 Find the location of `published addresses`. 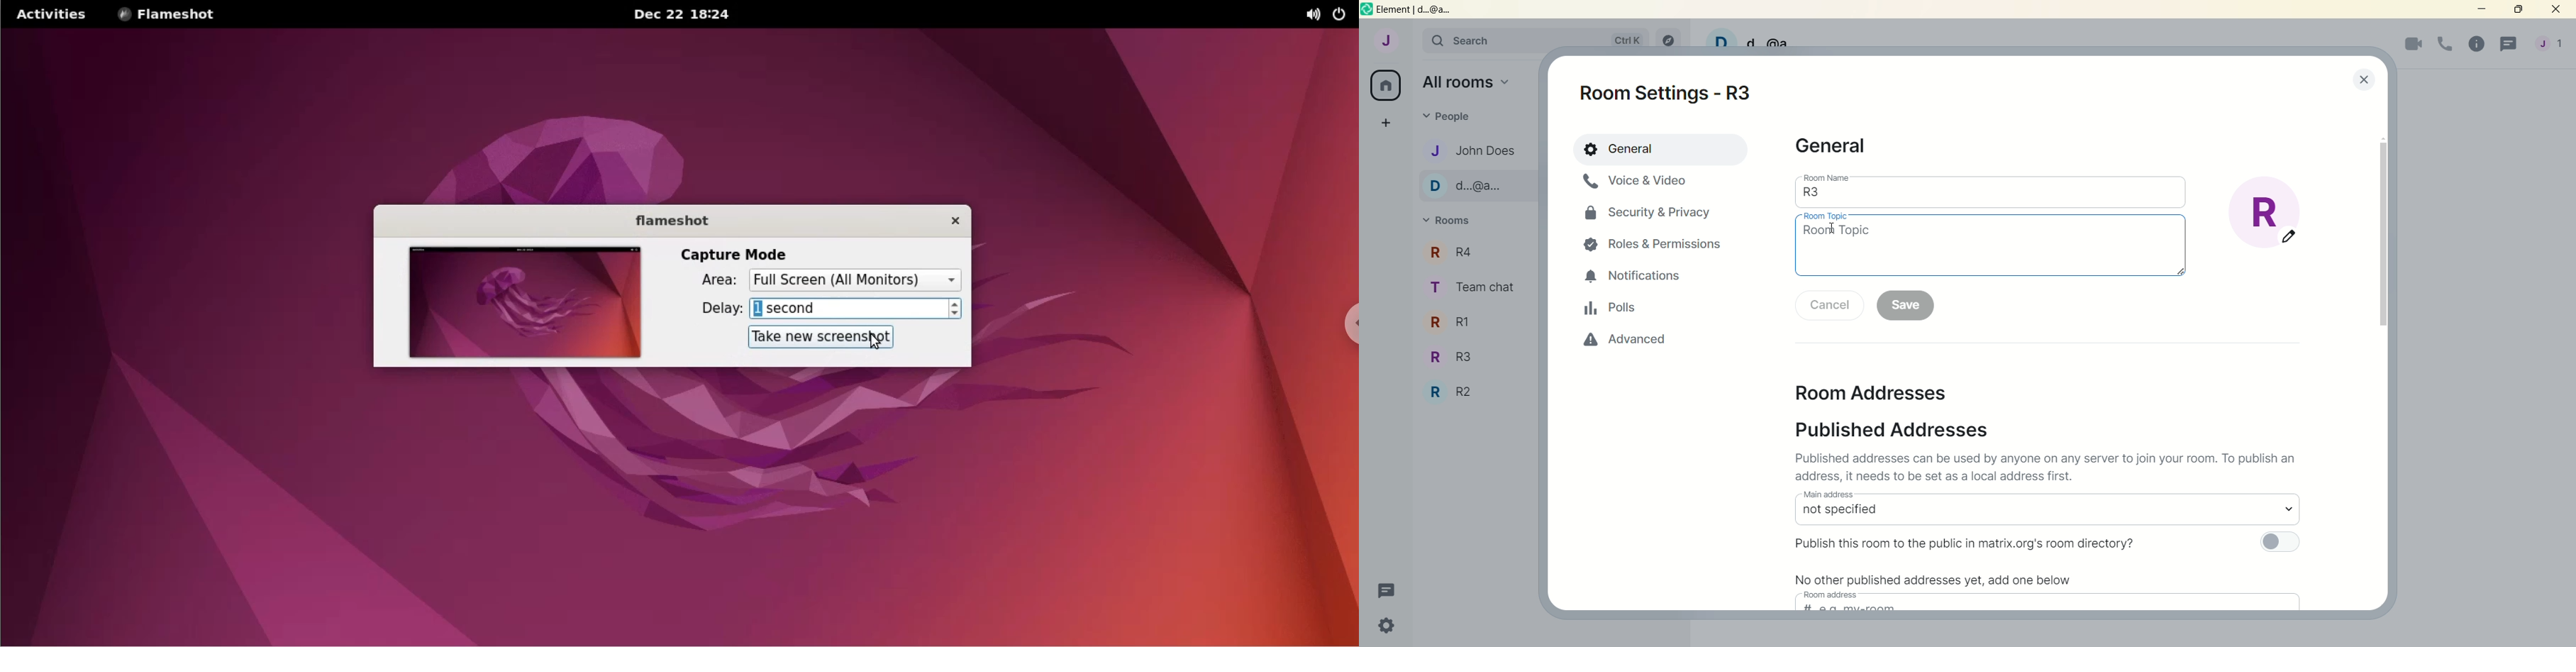

published addresses is located at coordinates (1886, 431).